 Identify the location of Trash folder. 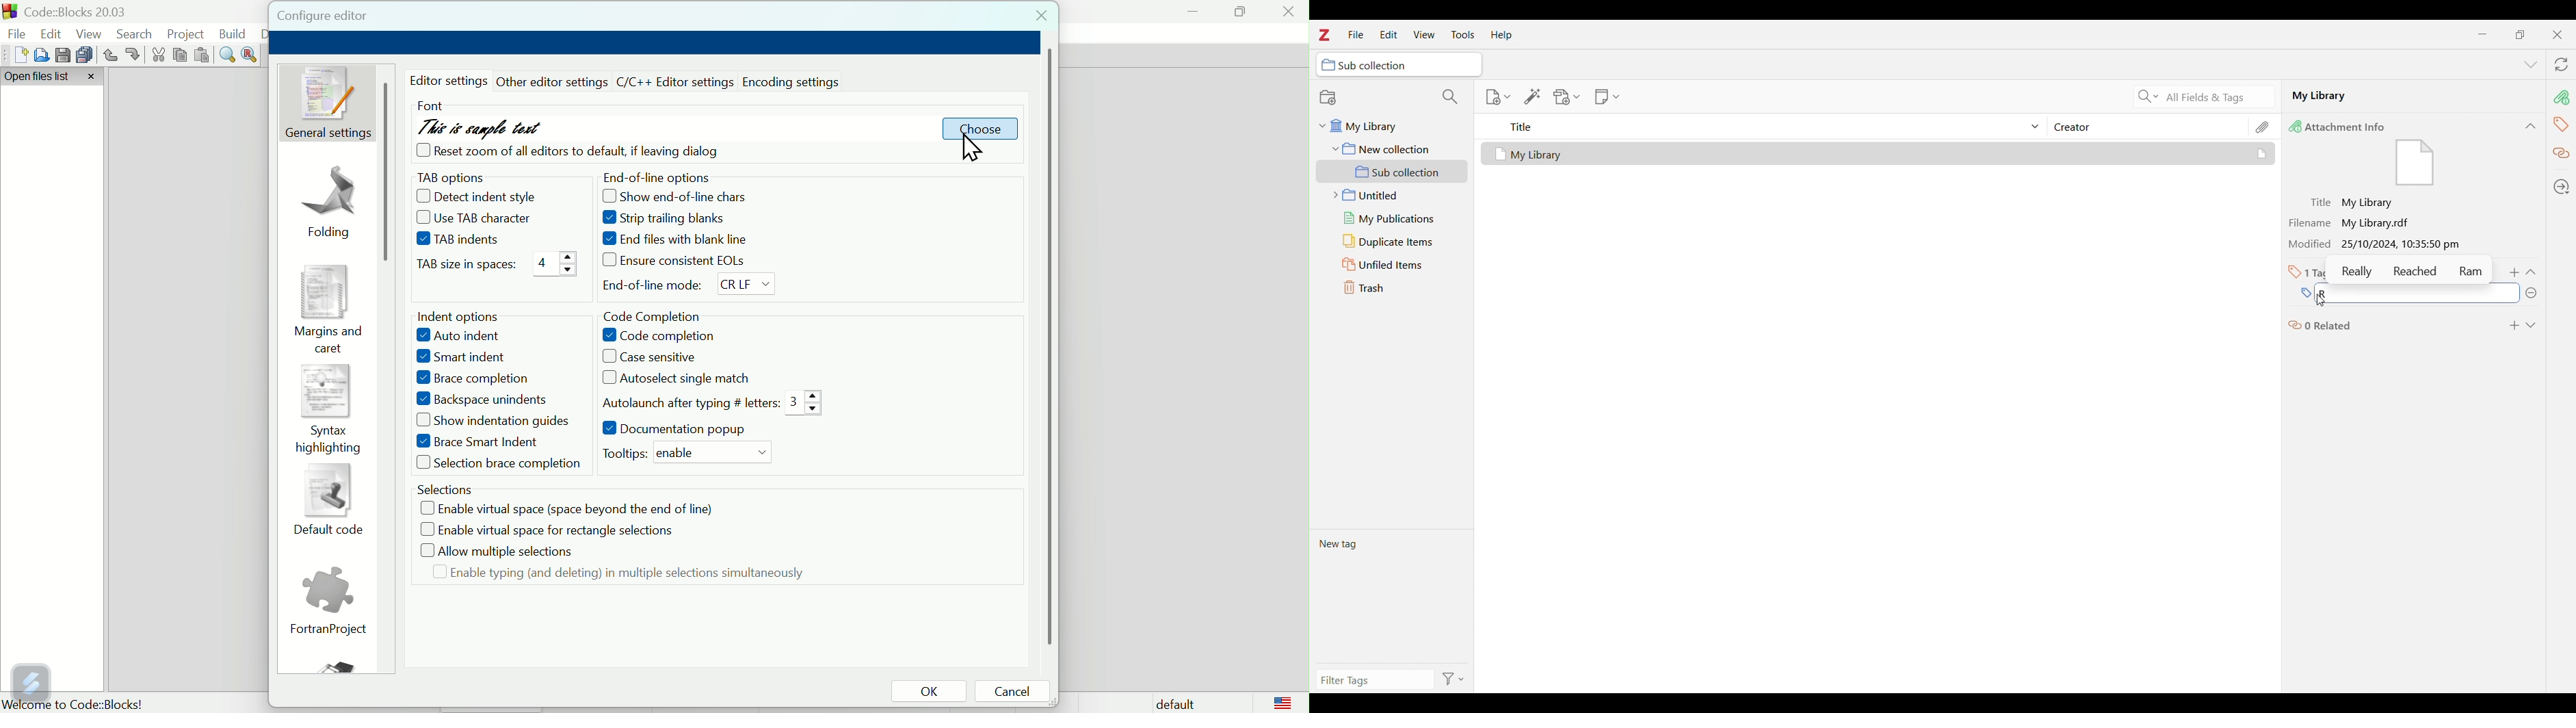
(1392, 287).